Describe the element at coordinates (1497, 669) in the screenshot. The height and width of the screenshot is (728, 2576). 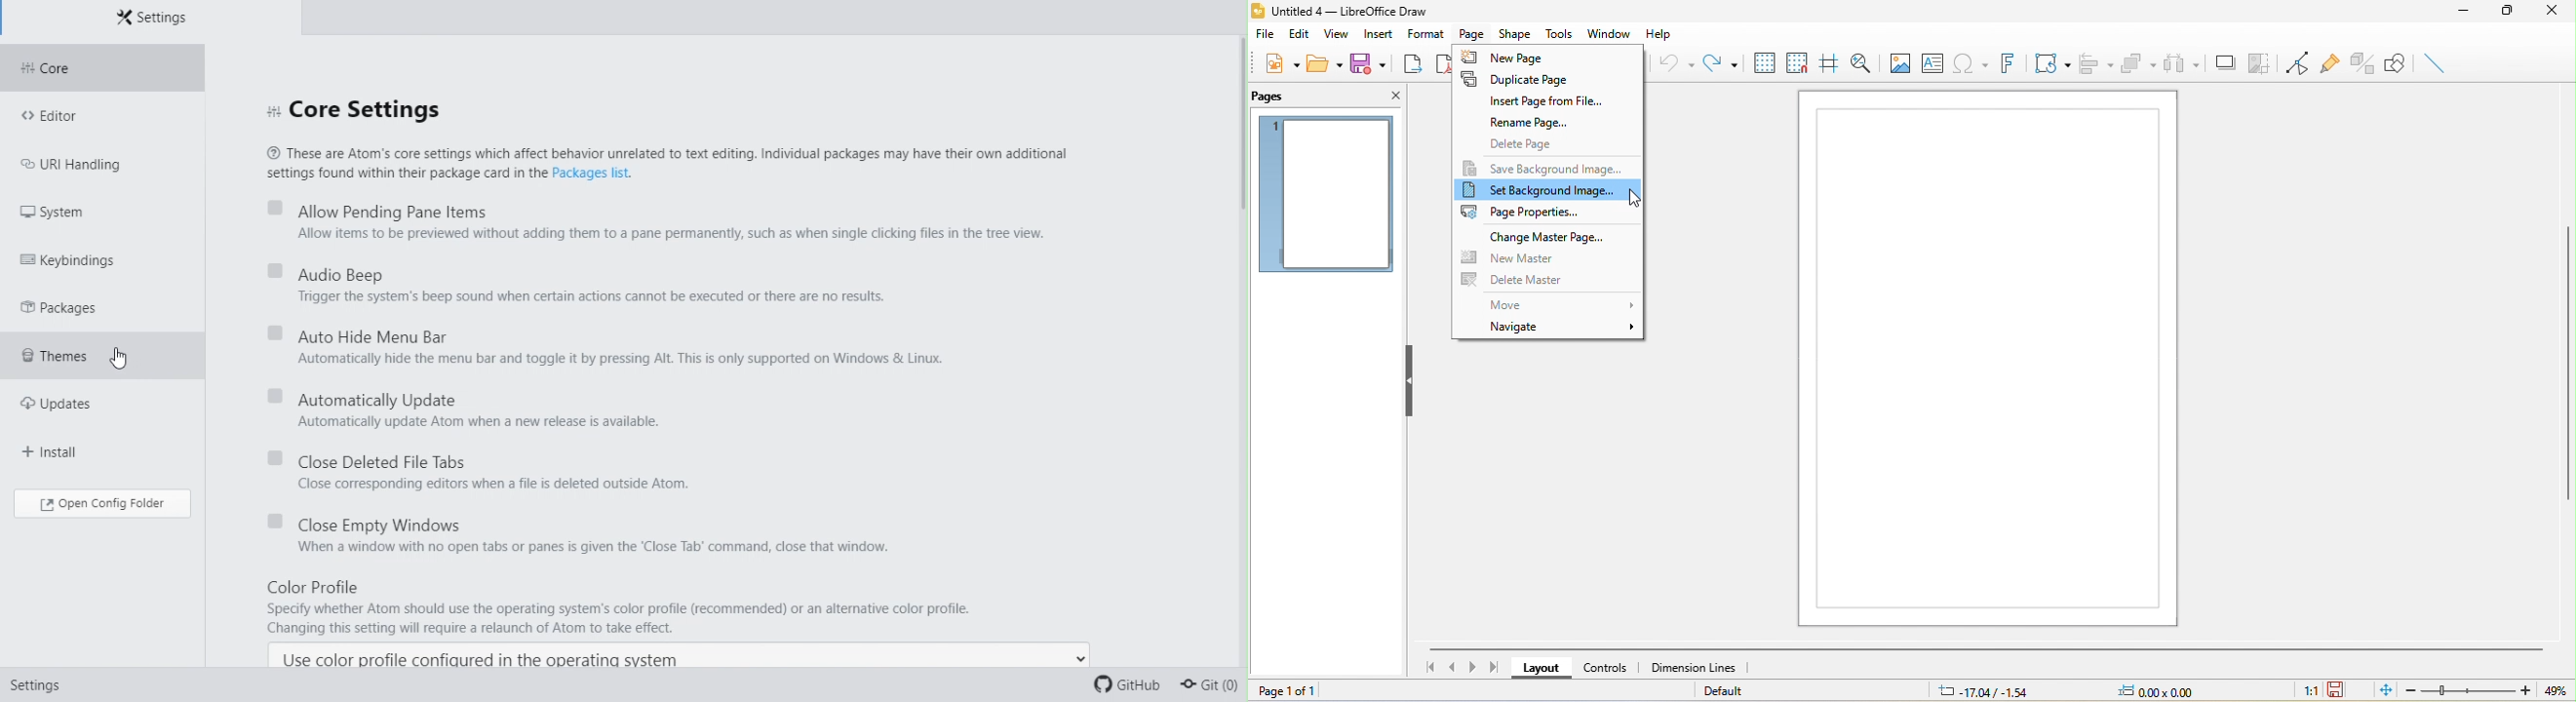
I see `last page` at that location.